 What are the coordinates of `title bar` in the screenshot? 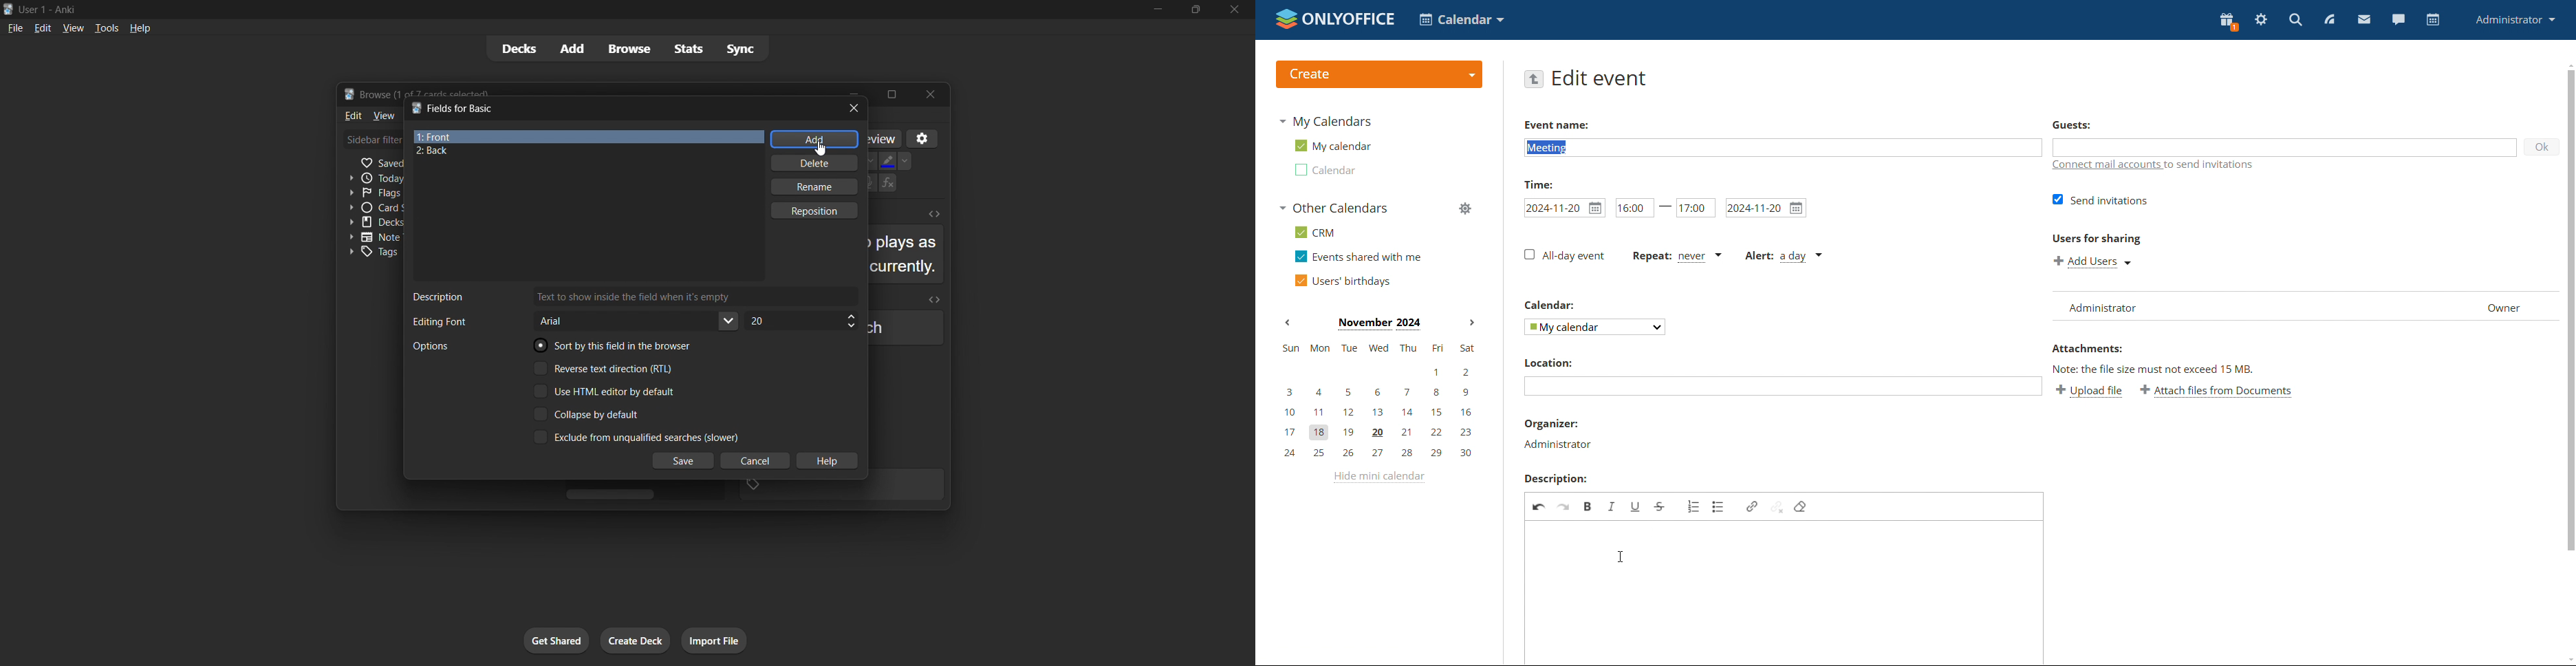 It's located at (616, 107).